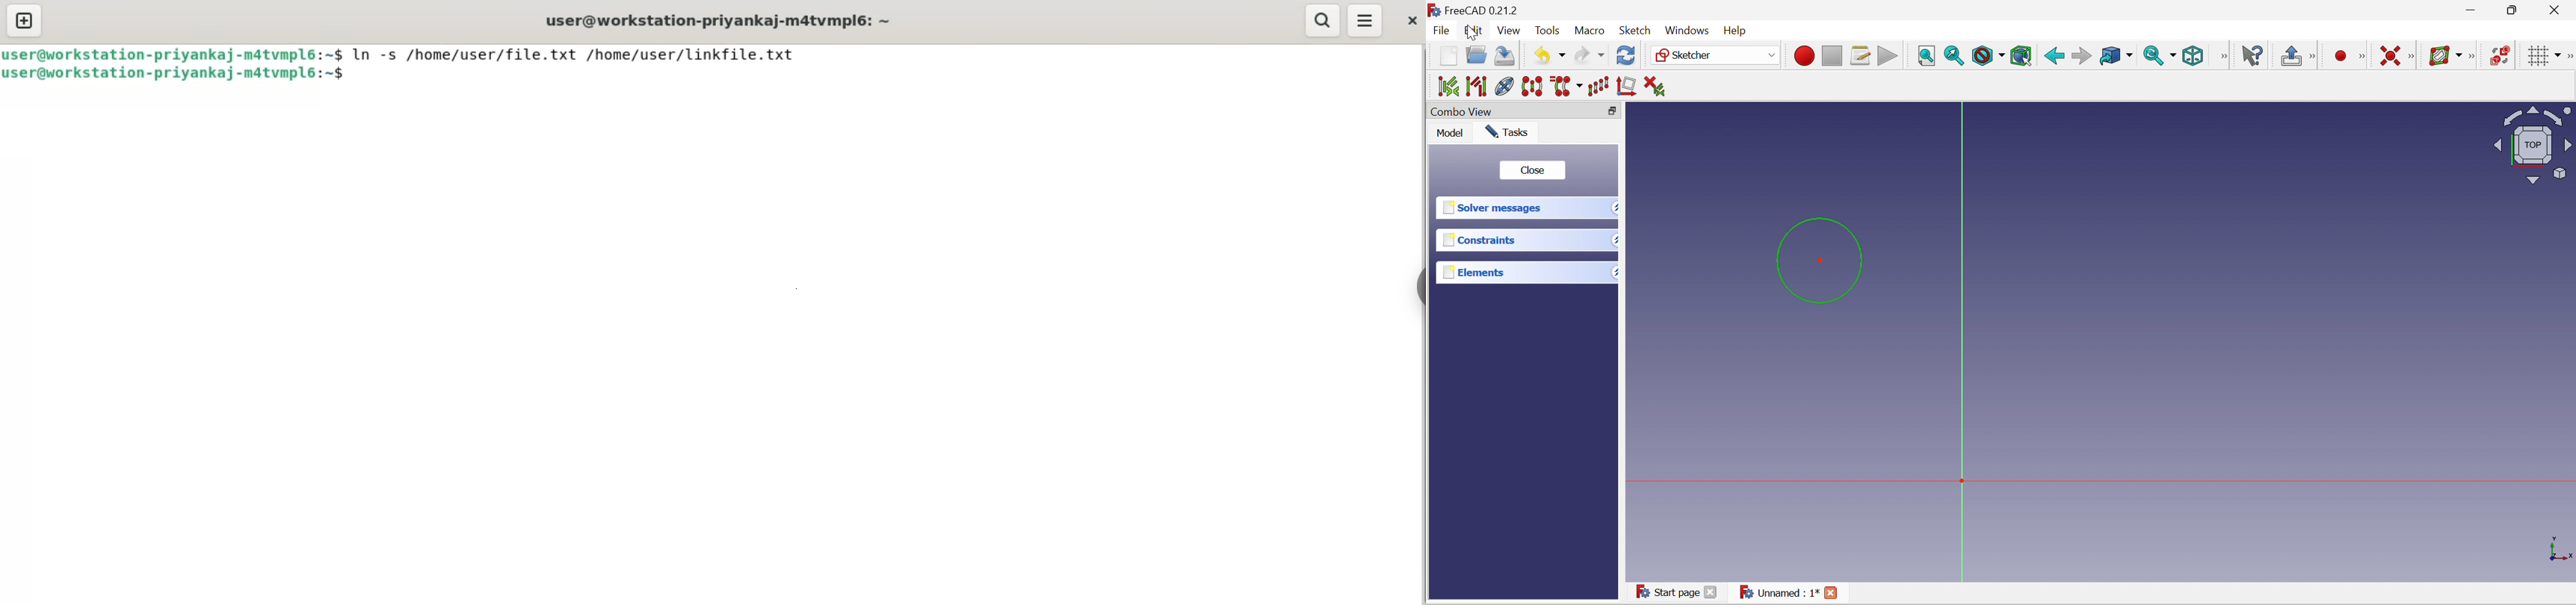 The width and height of the screenshot is (2576, 616). What do you see at coordinates (2475, 56) in the screenshot?
I see `Sketcher B-spline tools` at bounding box center [2475, 56].